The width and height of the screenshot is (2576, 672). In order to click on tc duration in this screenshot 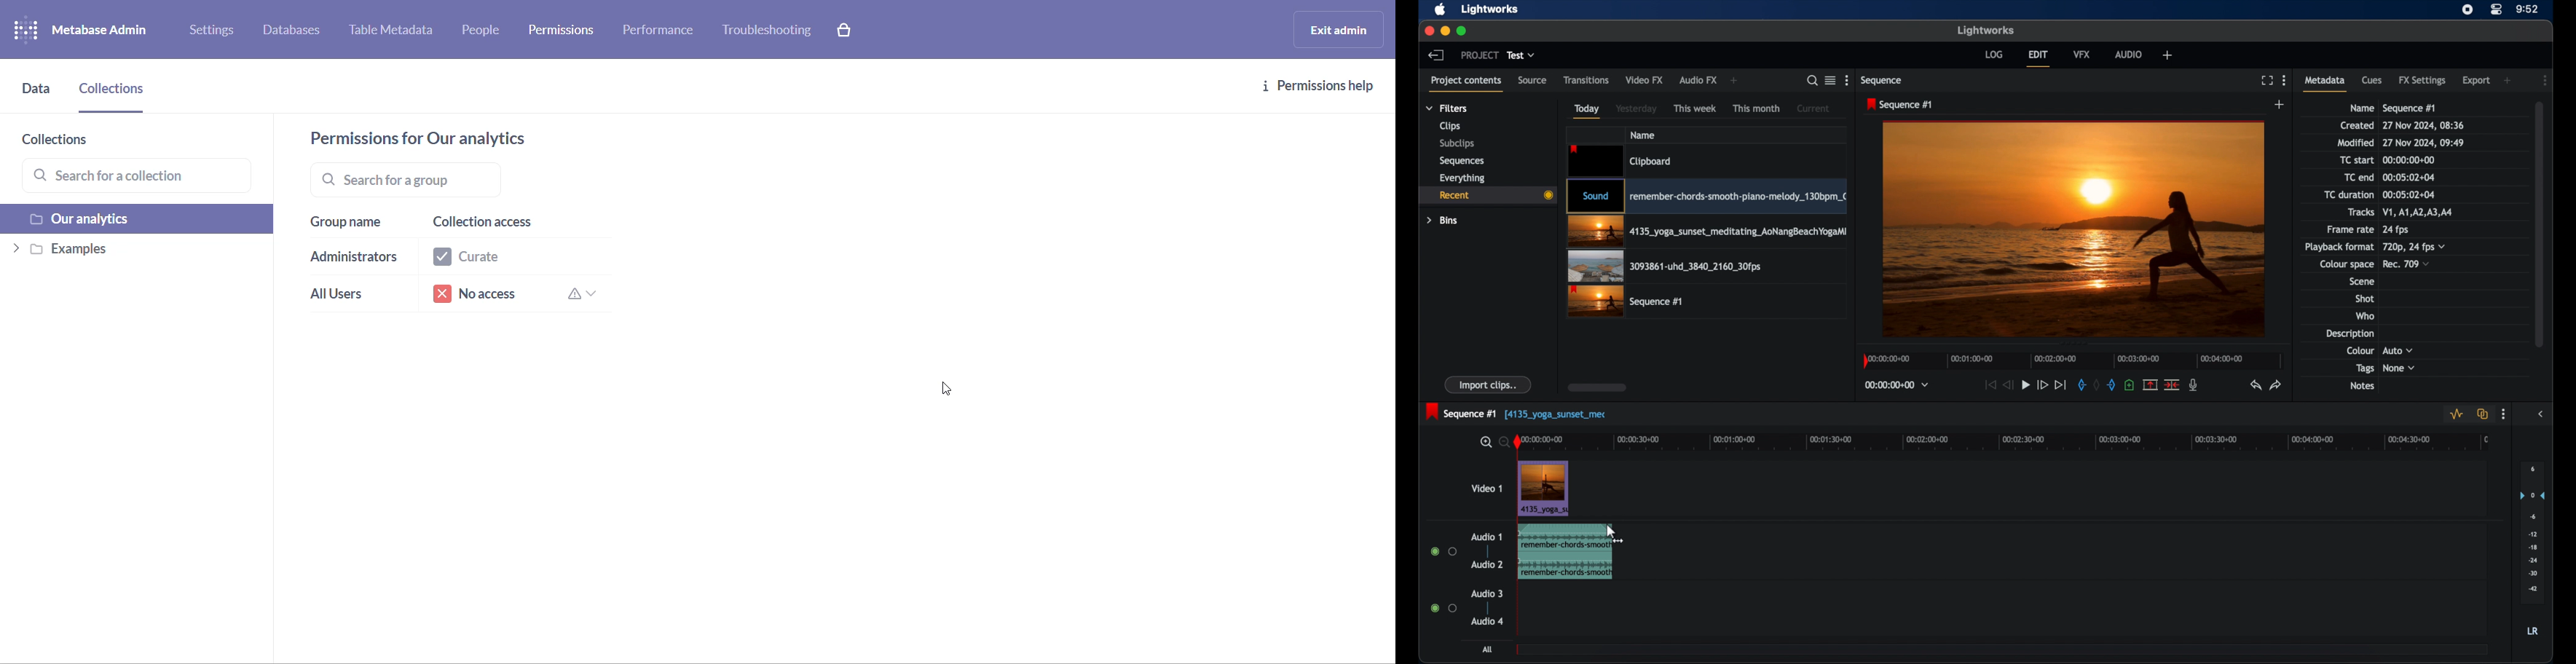, I will do `click(2348, 194)`.